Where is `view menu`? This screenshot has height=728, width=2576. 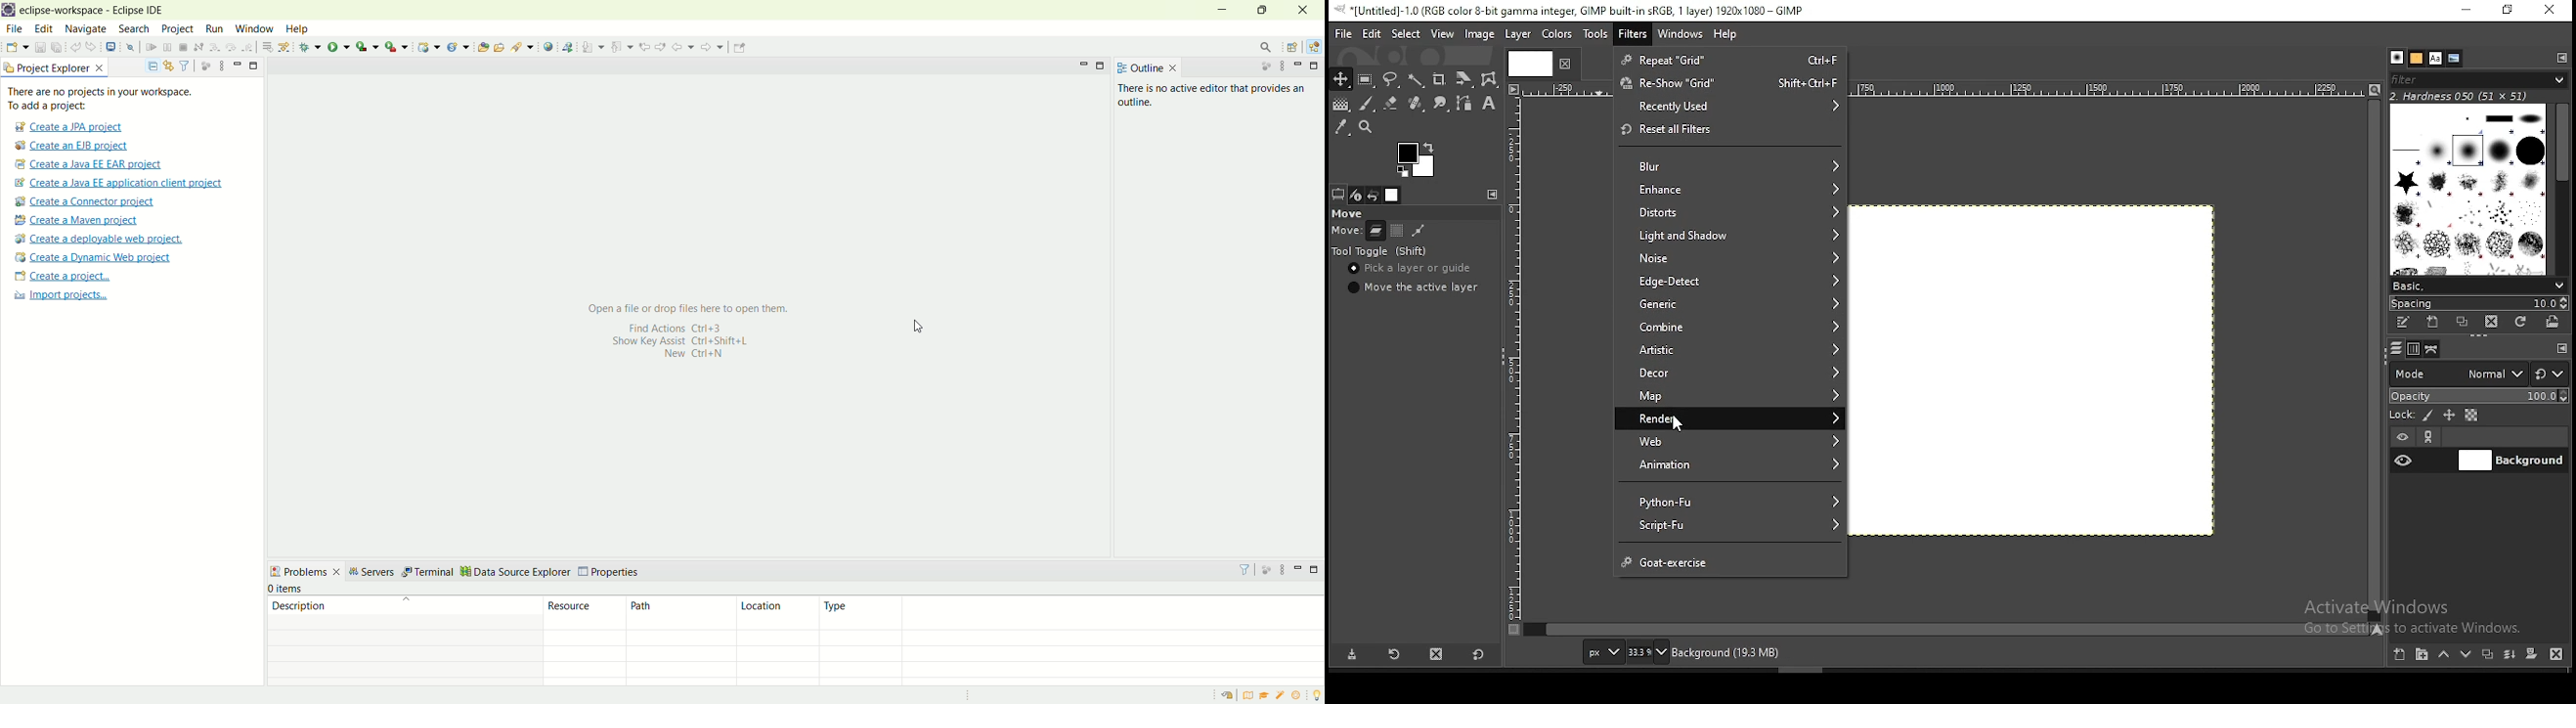
view menu is located at coordinates (1281, 66).